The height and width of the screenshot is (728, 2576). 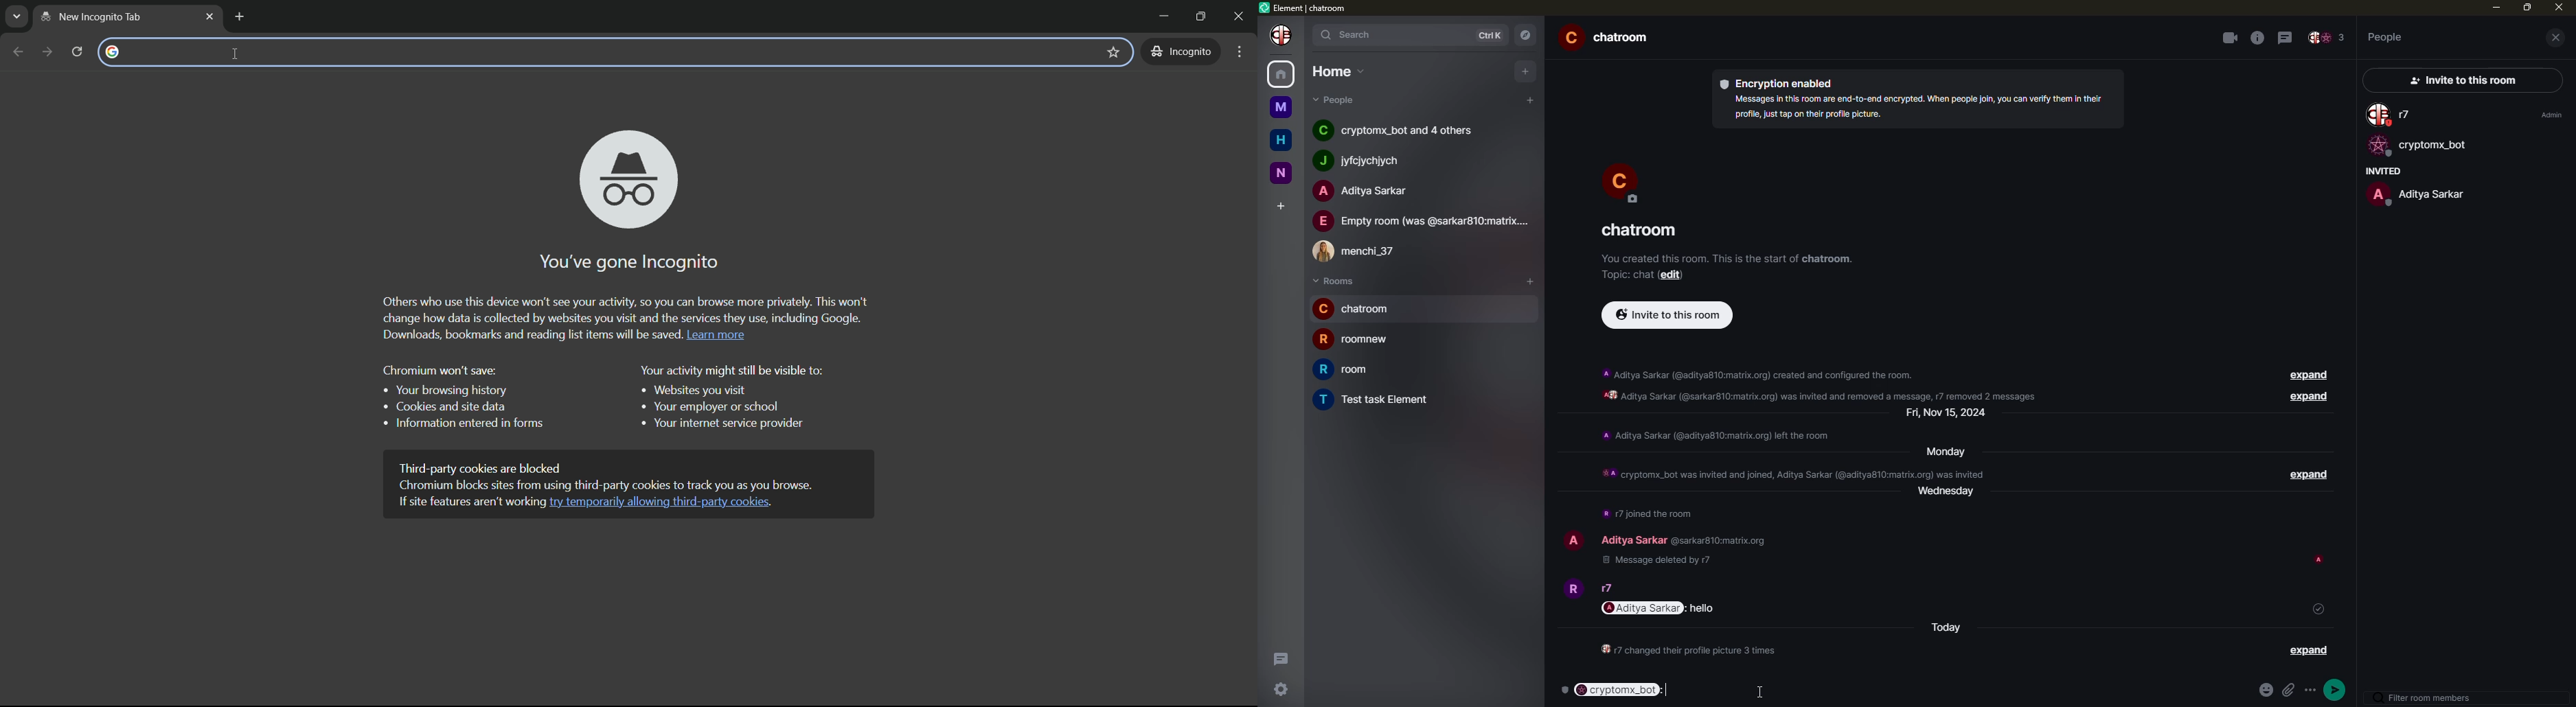 I want to click on day, so click(x=1950, y=414).